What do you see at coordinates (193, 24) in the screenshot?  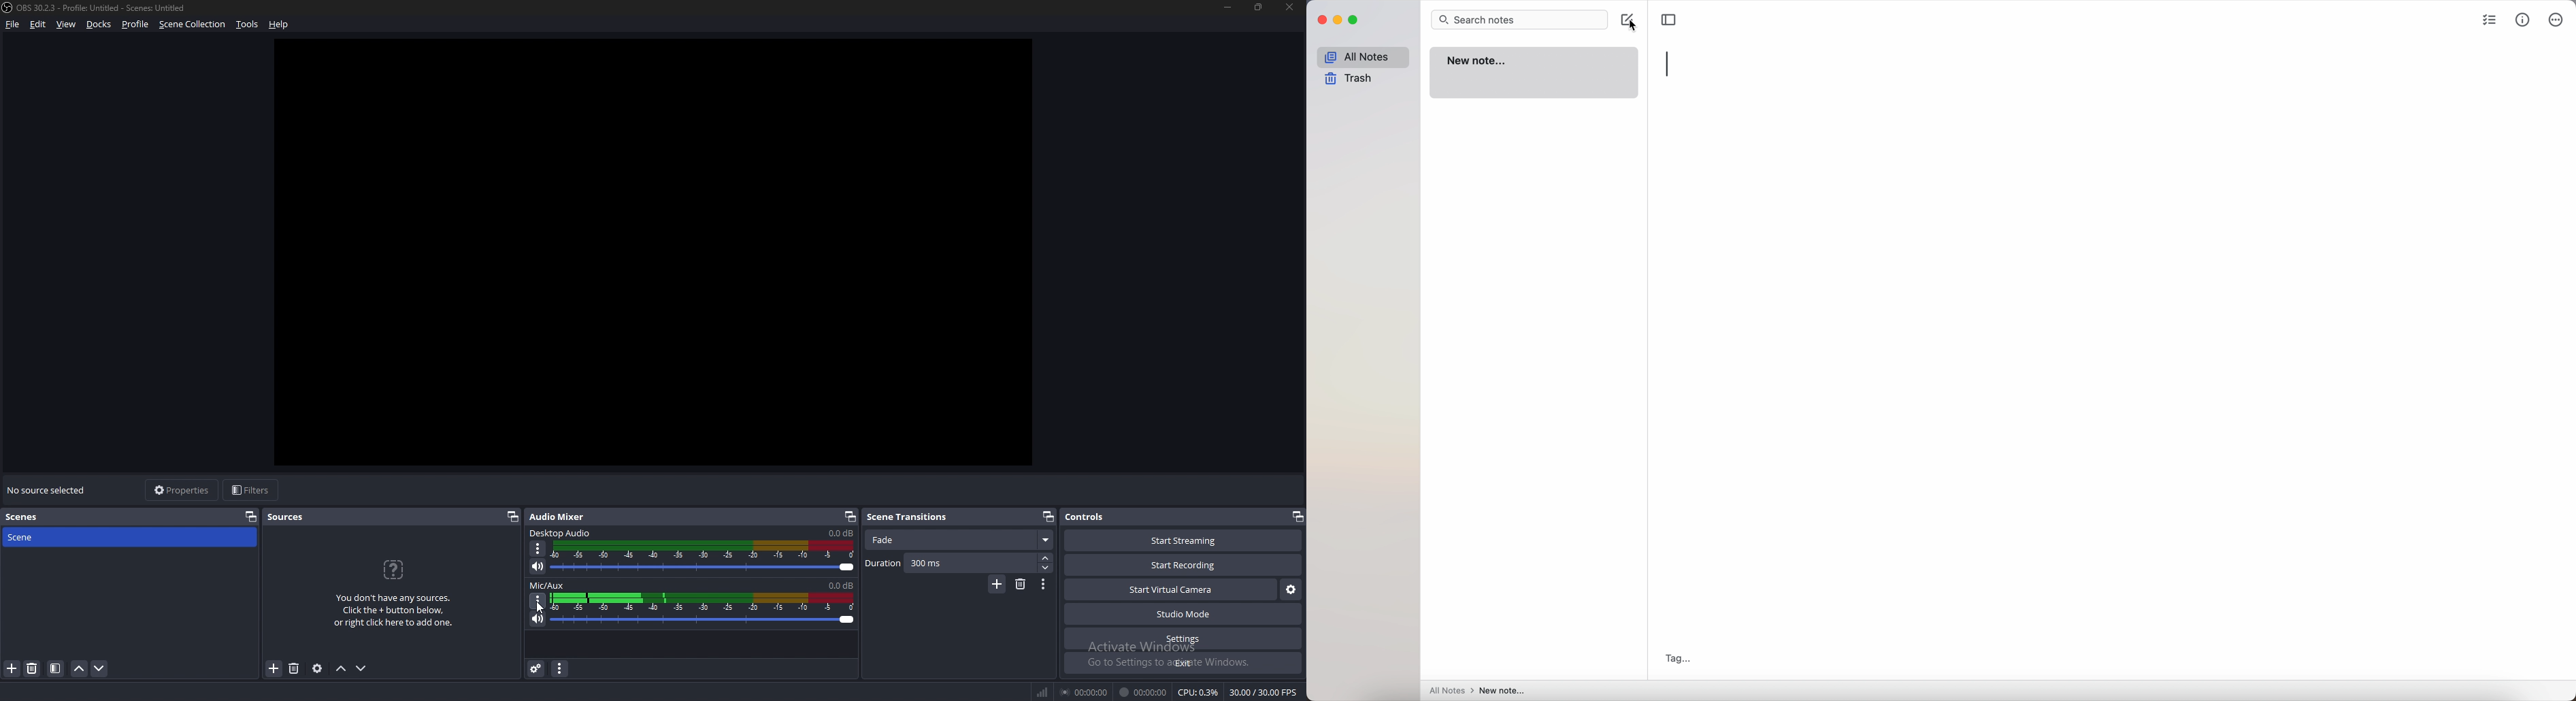 I see `scene collection` at bounding box center [193, 24].